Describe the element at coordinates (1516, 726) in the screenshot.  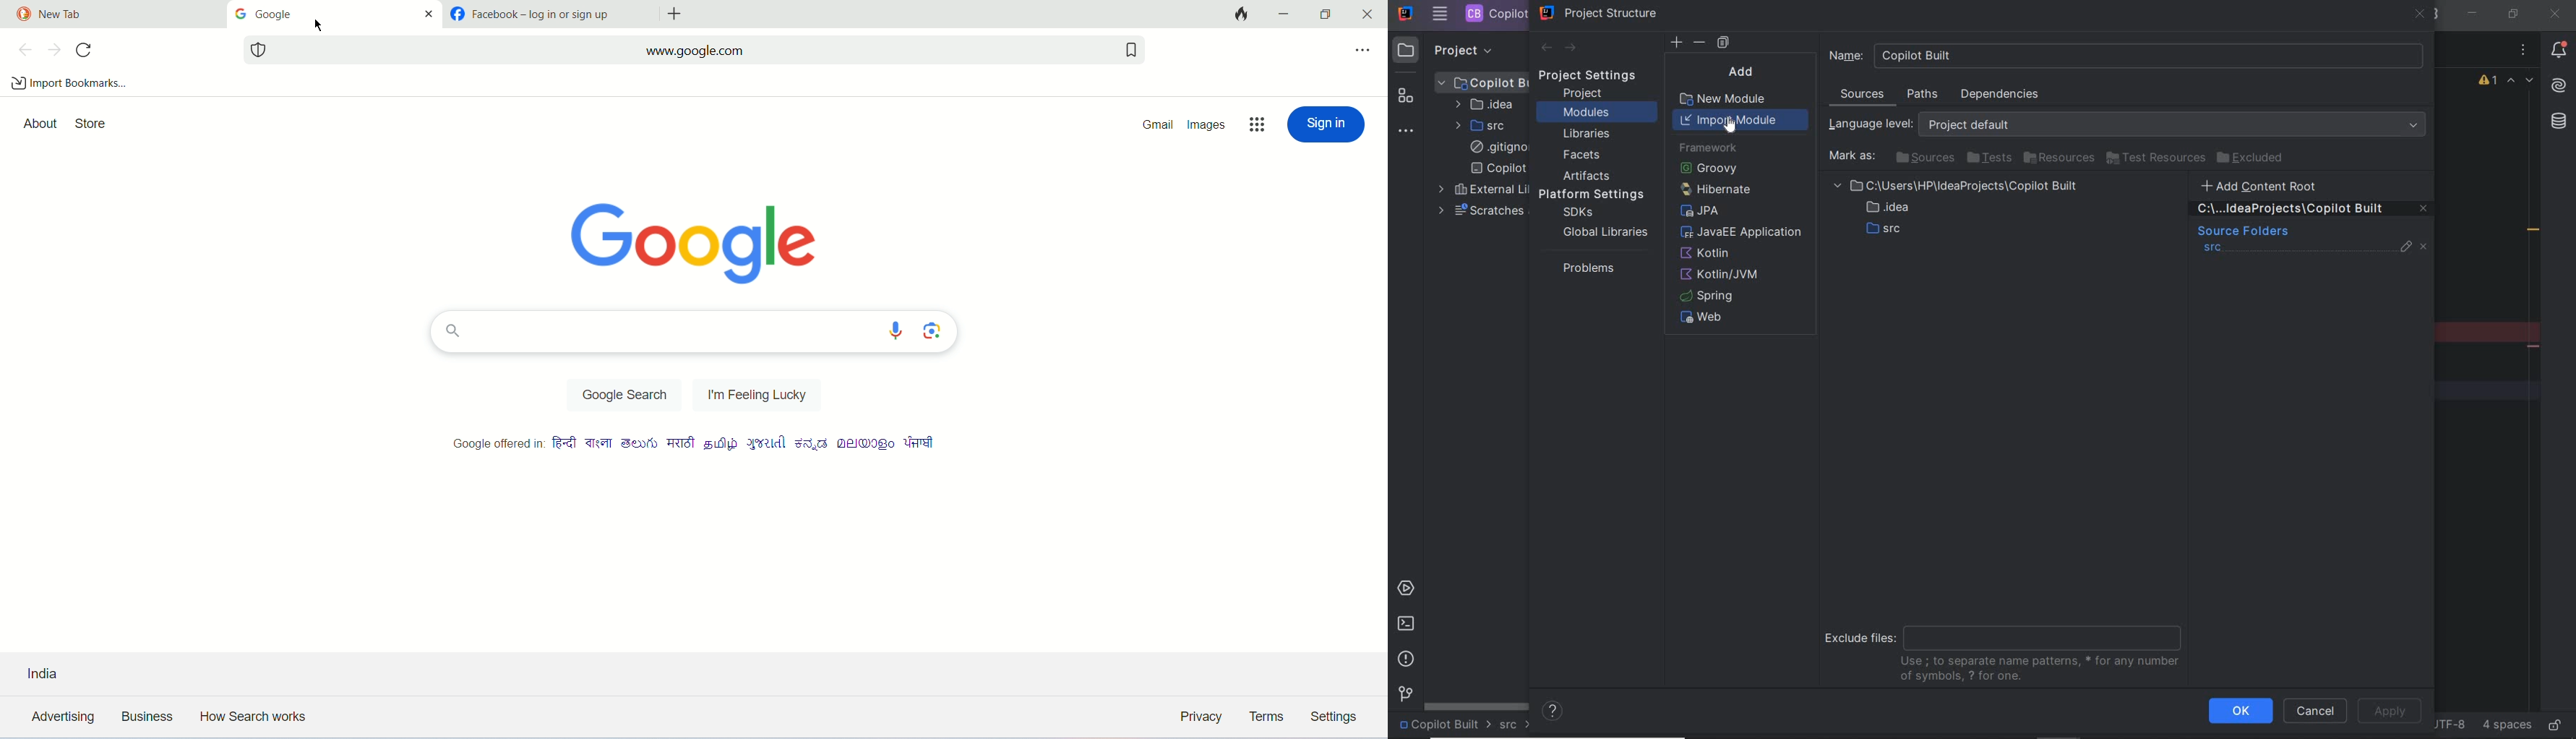
I see `src` at that location.